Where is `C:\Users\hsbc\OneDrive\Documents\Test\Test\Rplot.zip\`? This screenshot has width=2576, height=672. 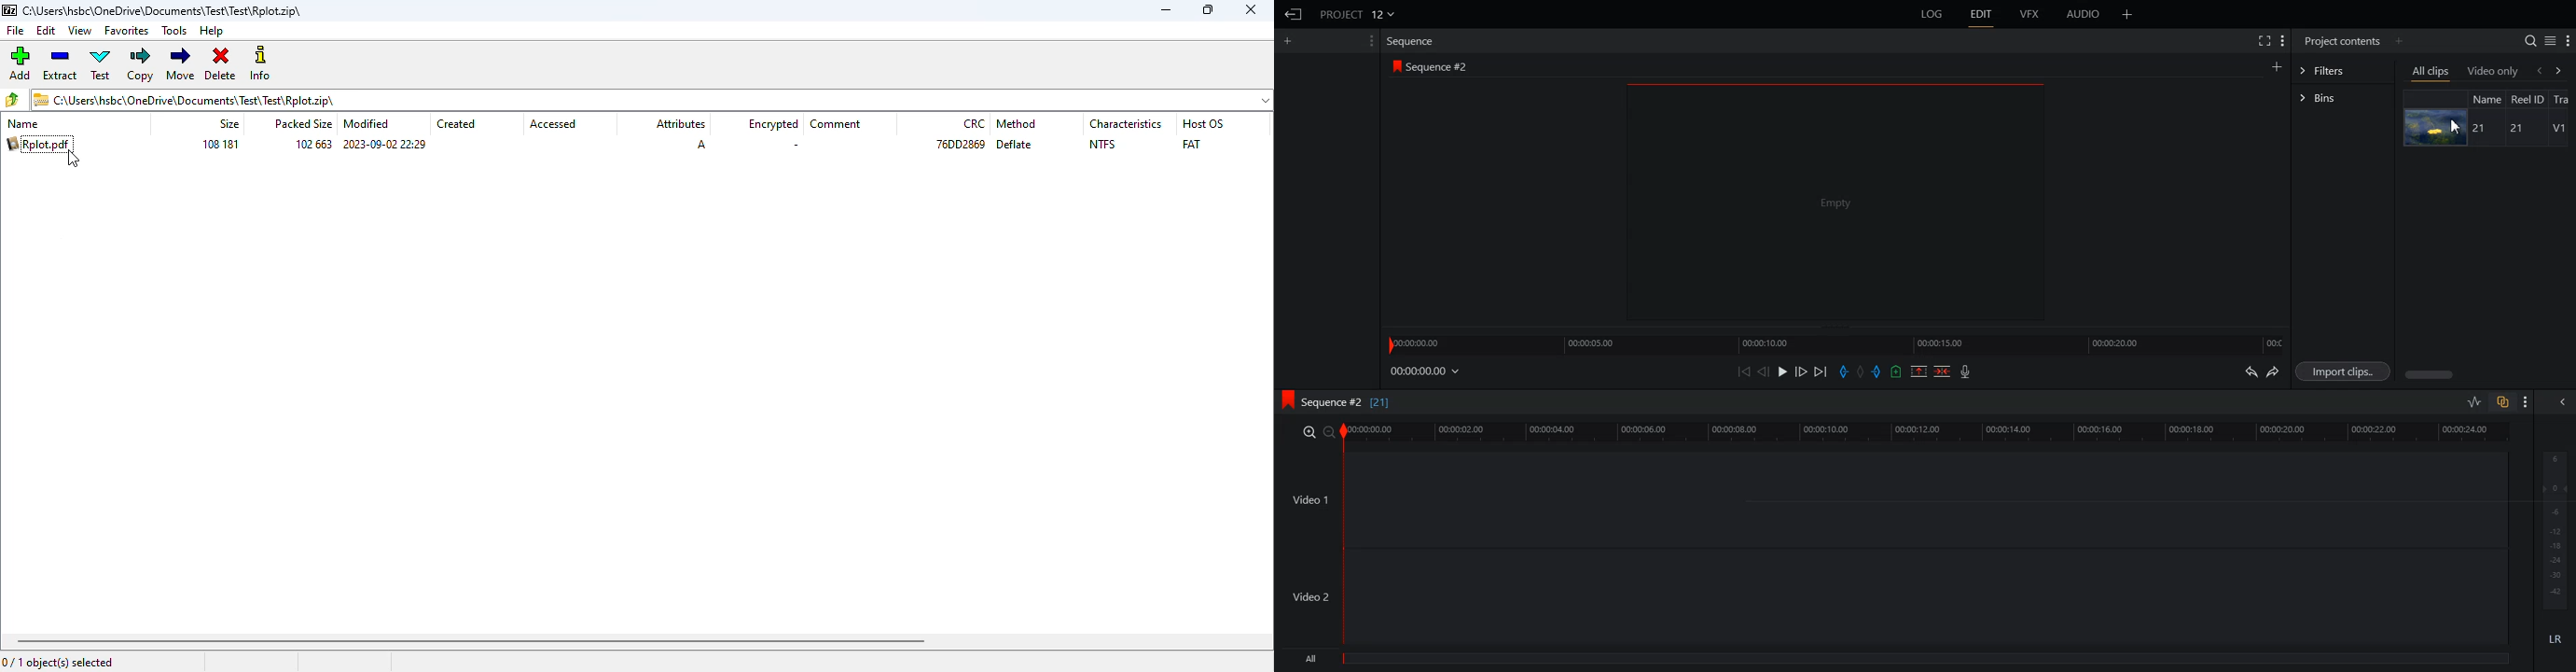 C:\Users\hsbc\OneDrive\Documents\Test\Test\Rplot.zip\ is located at coordinates (155, 11).